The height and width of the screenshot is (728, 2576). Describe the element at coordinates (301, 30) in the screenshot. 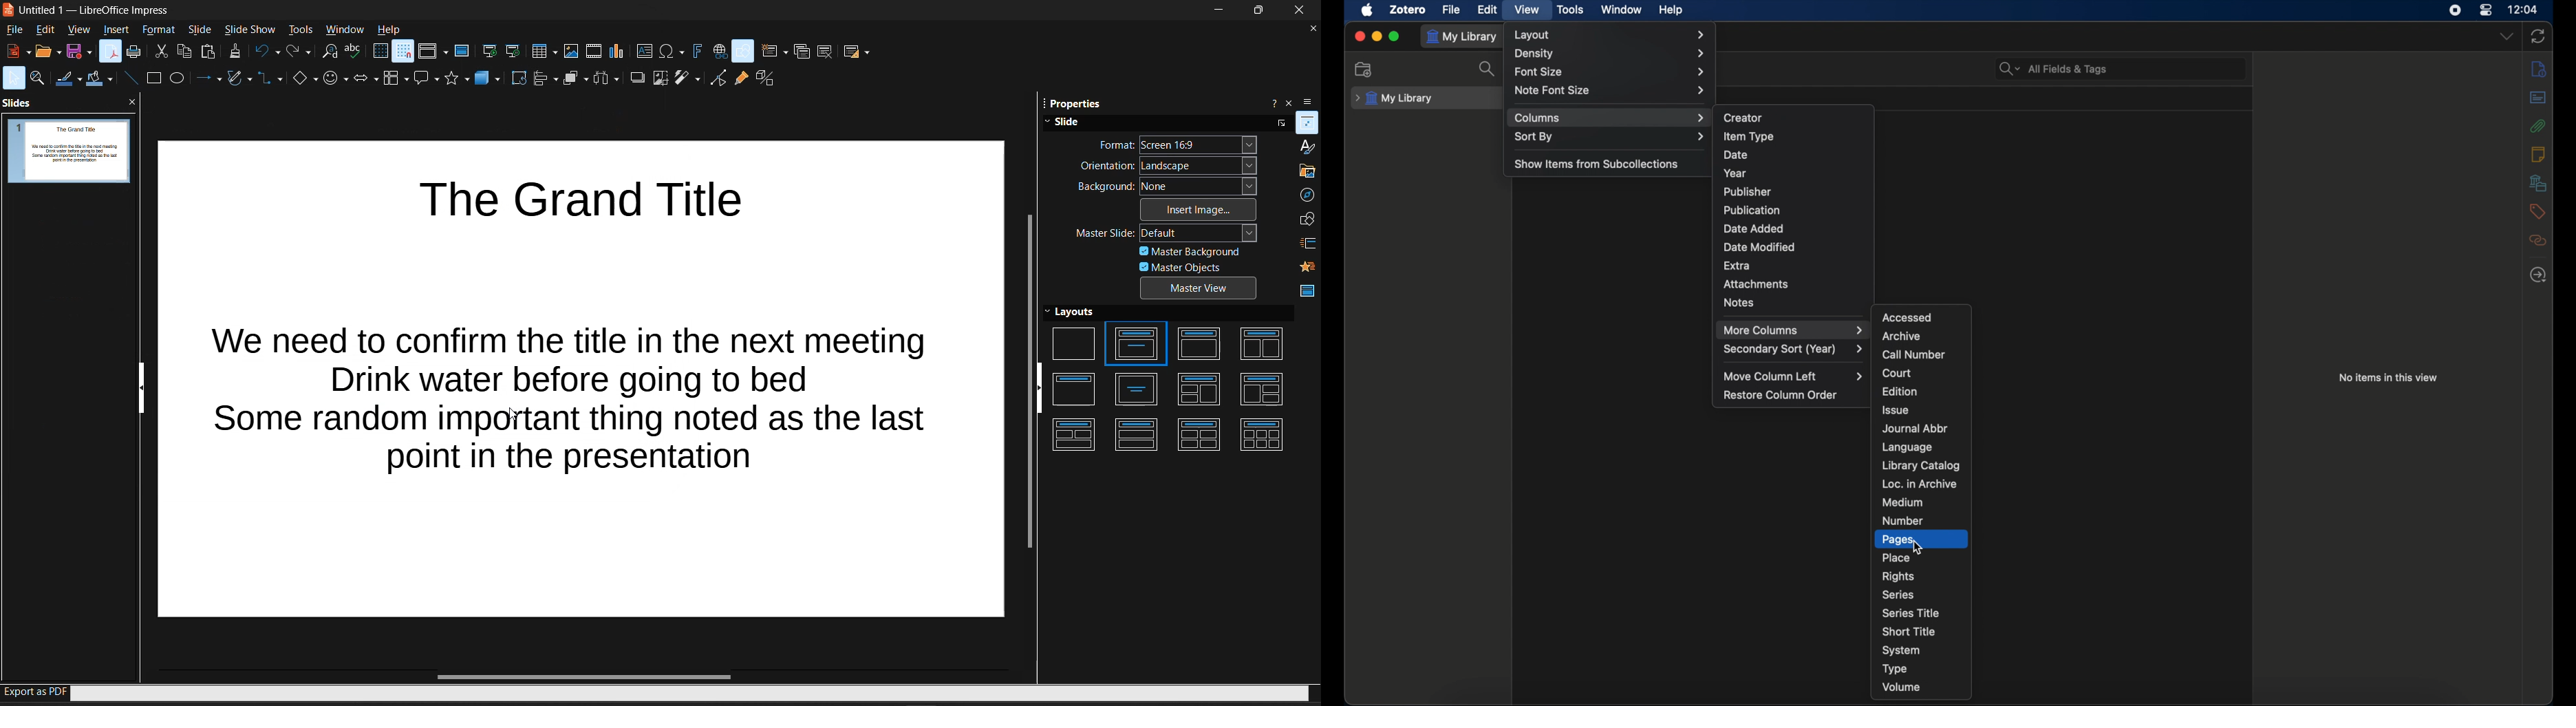

I see `tools` at that location.